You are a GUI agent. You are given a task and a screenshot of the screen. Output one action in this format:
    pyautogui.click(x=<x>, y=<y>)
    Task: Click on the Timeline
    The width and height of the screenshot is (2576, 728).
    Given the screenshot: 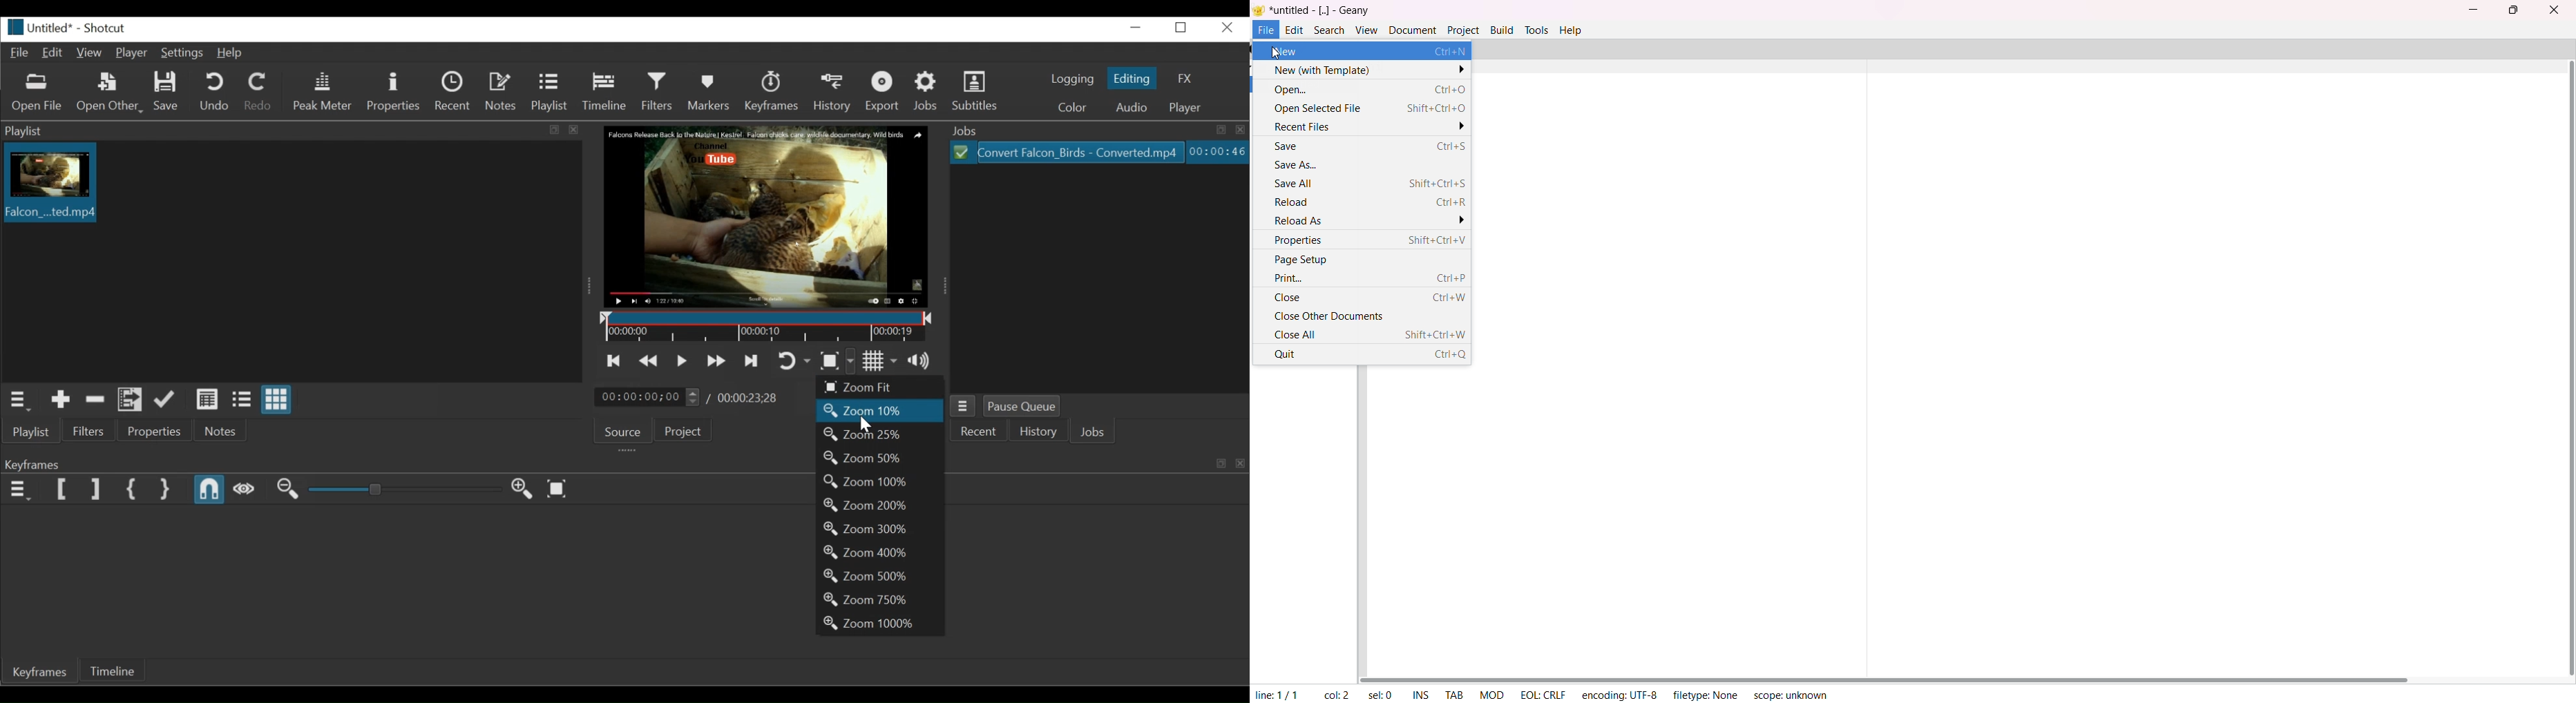 What is the action you would take?
    pyautogui.click(x=111, y=670)
    